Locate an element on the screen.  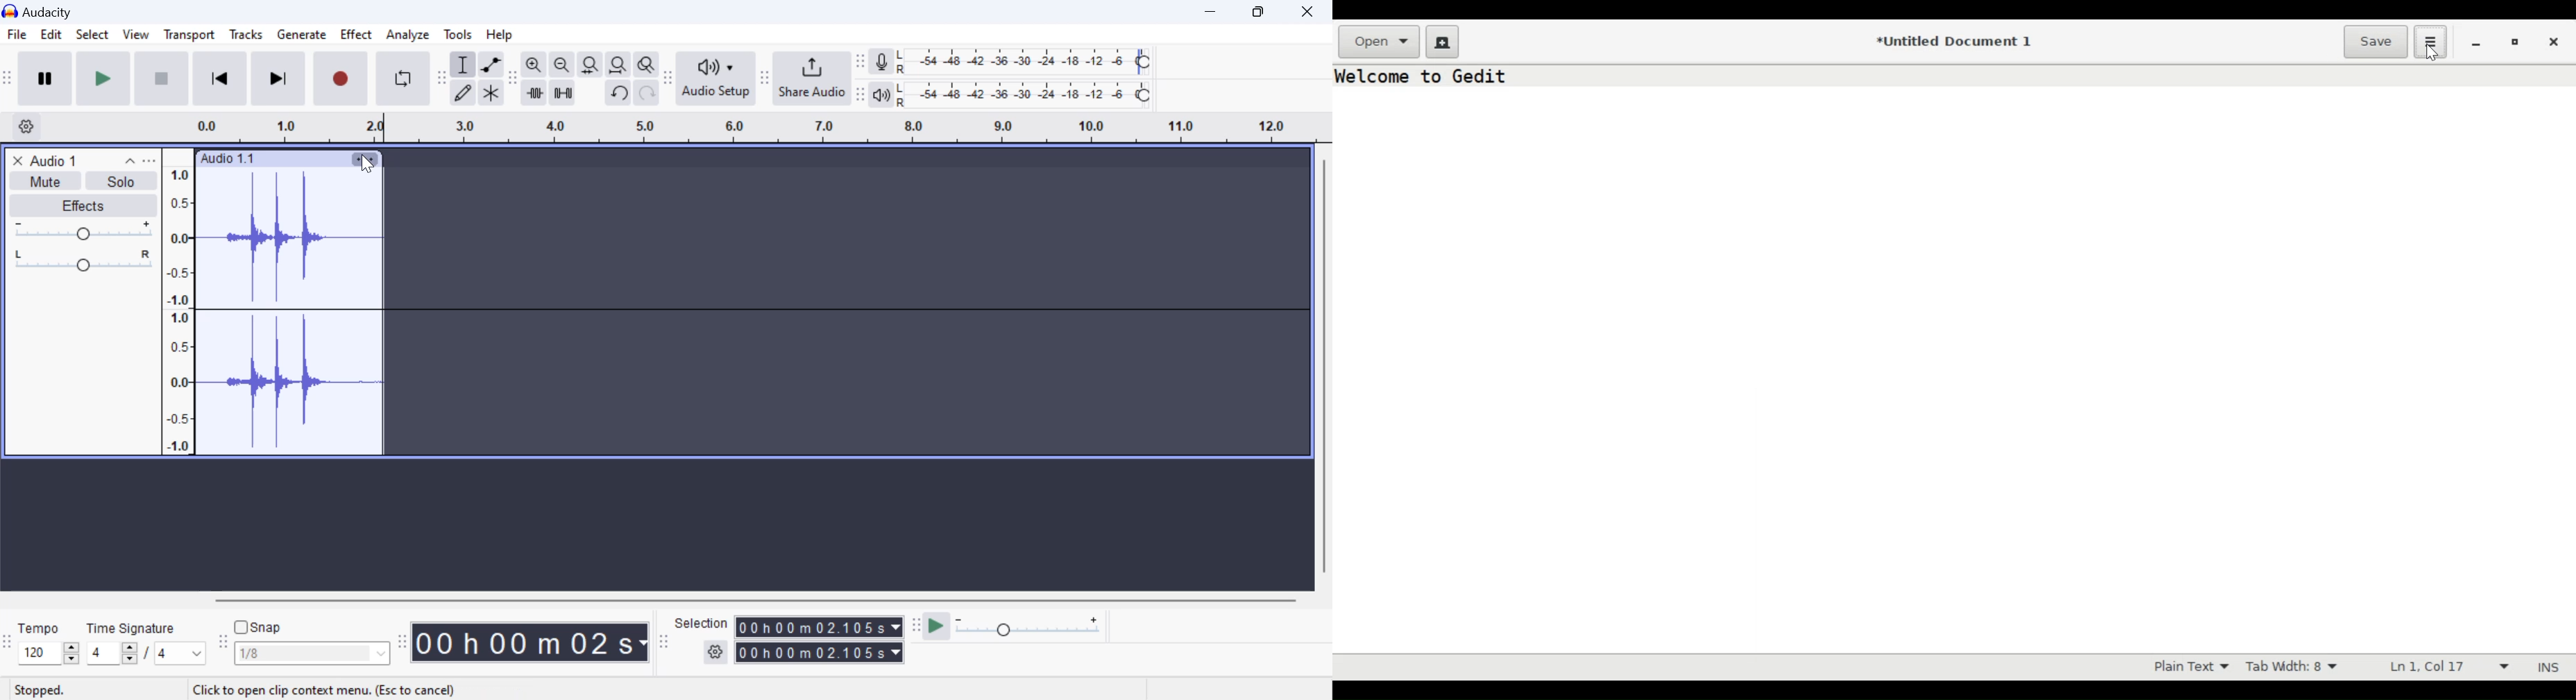
Close Window is located at coordinates (1311, 10).